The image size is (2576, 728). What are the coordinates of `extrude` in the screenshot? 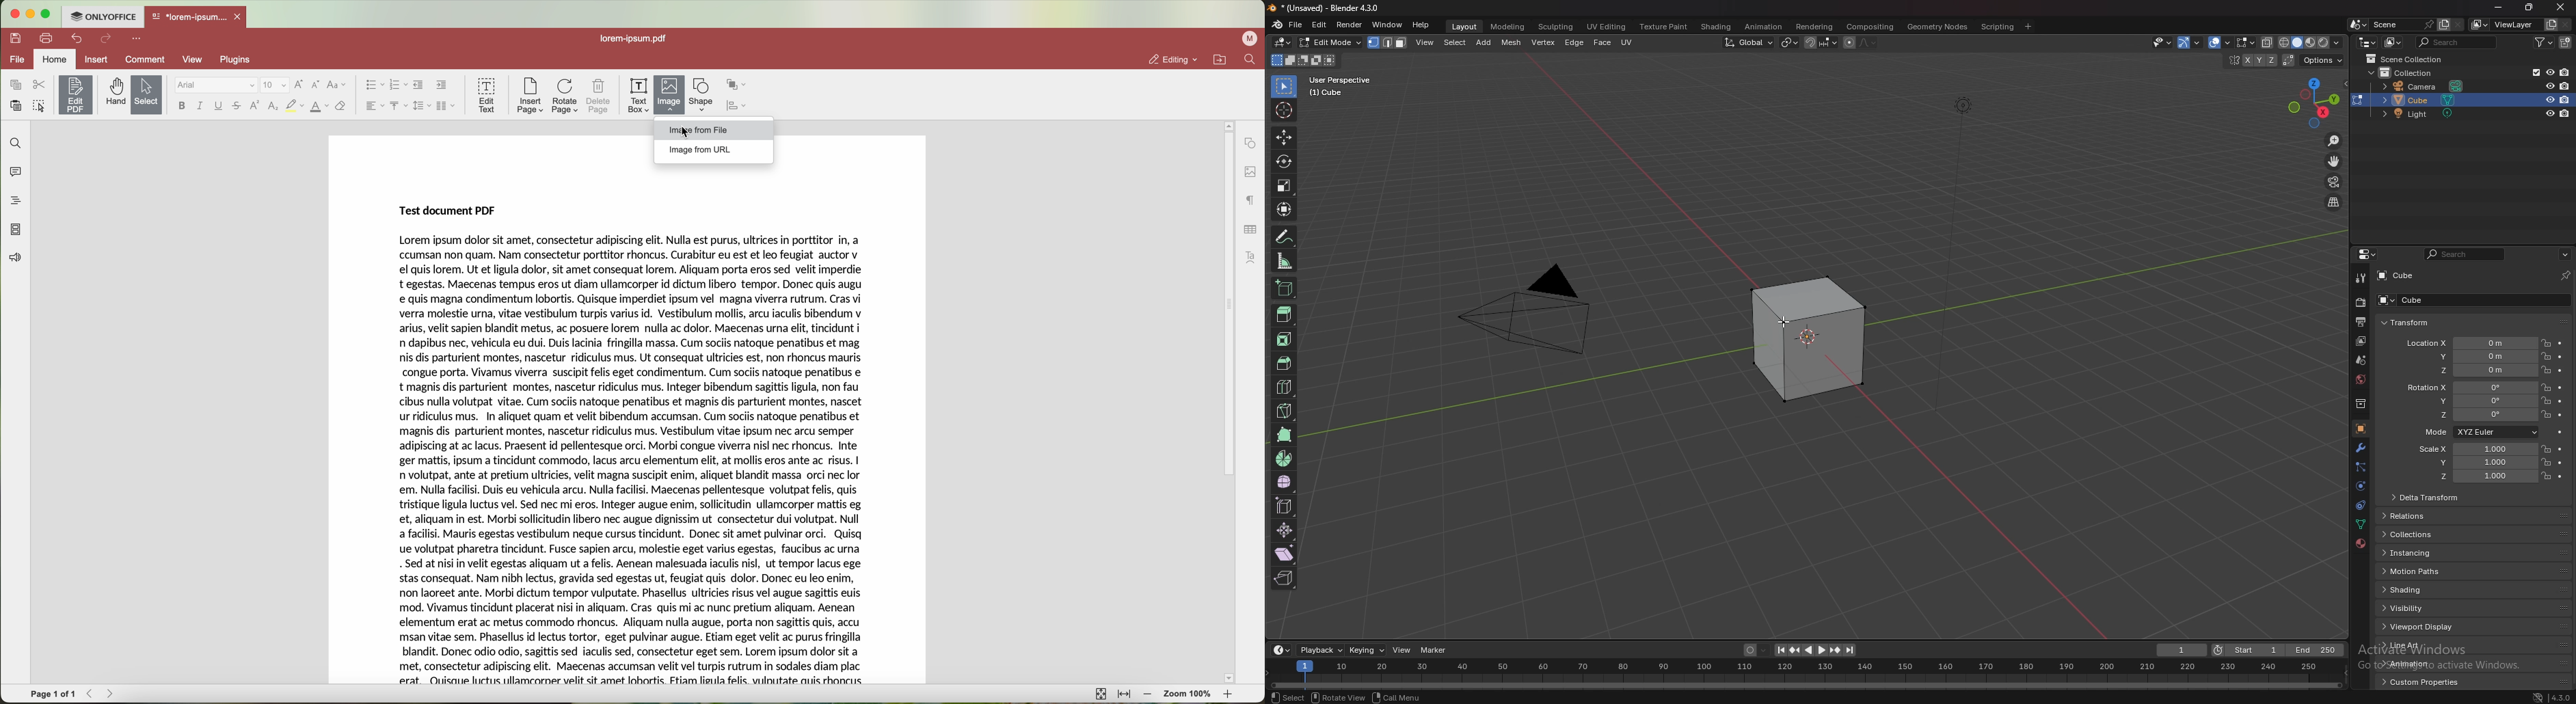 It's located at (1285, 315).